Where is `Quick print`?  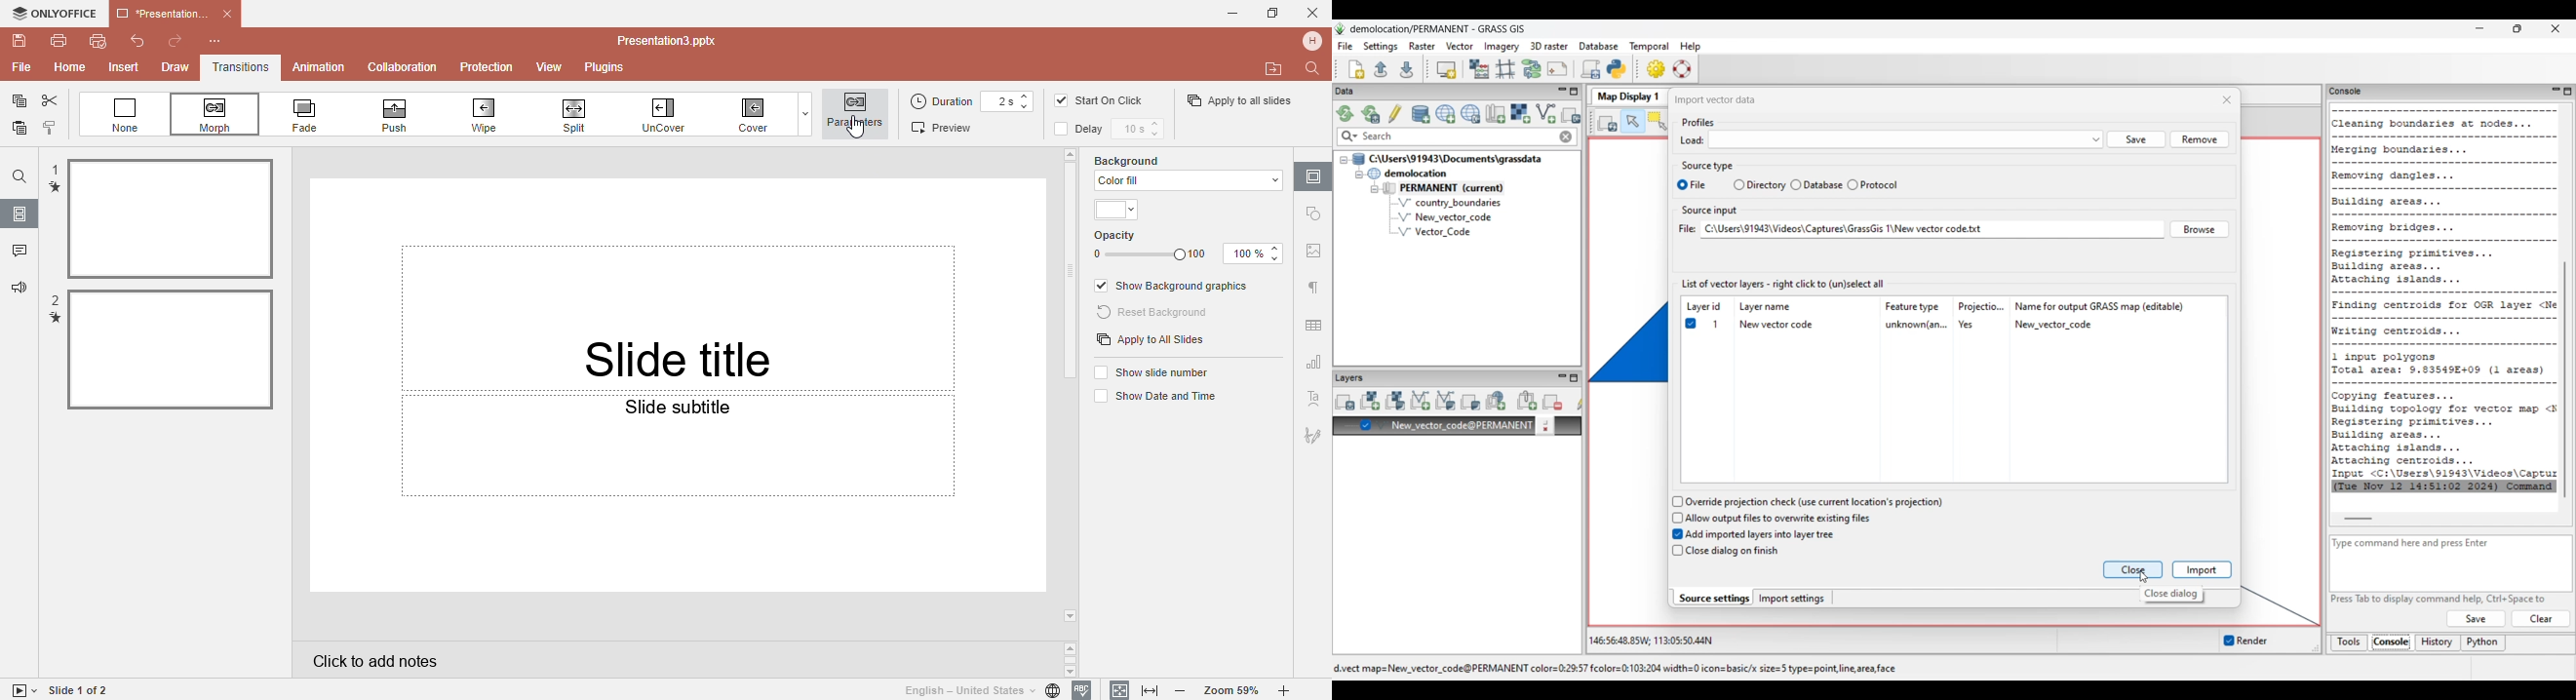
Quick print is located at coordinates (97, 44).